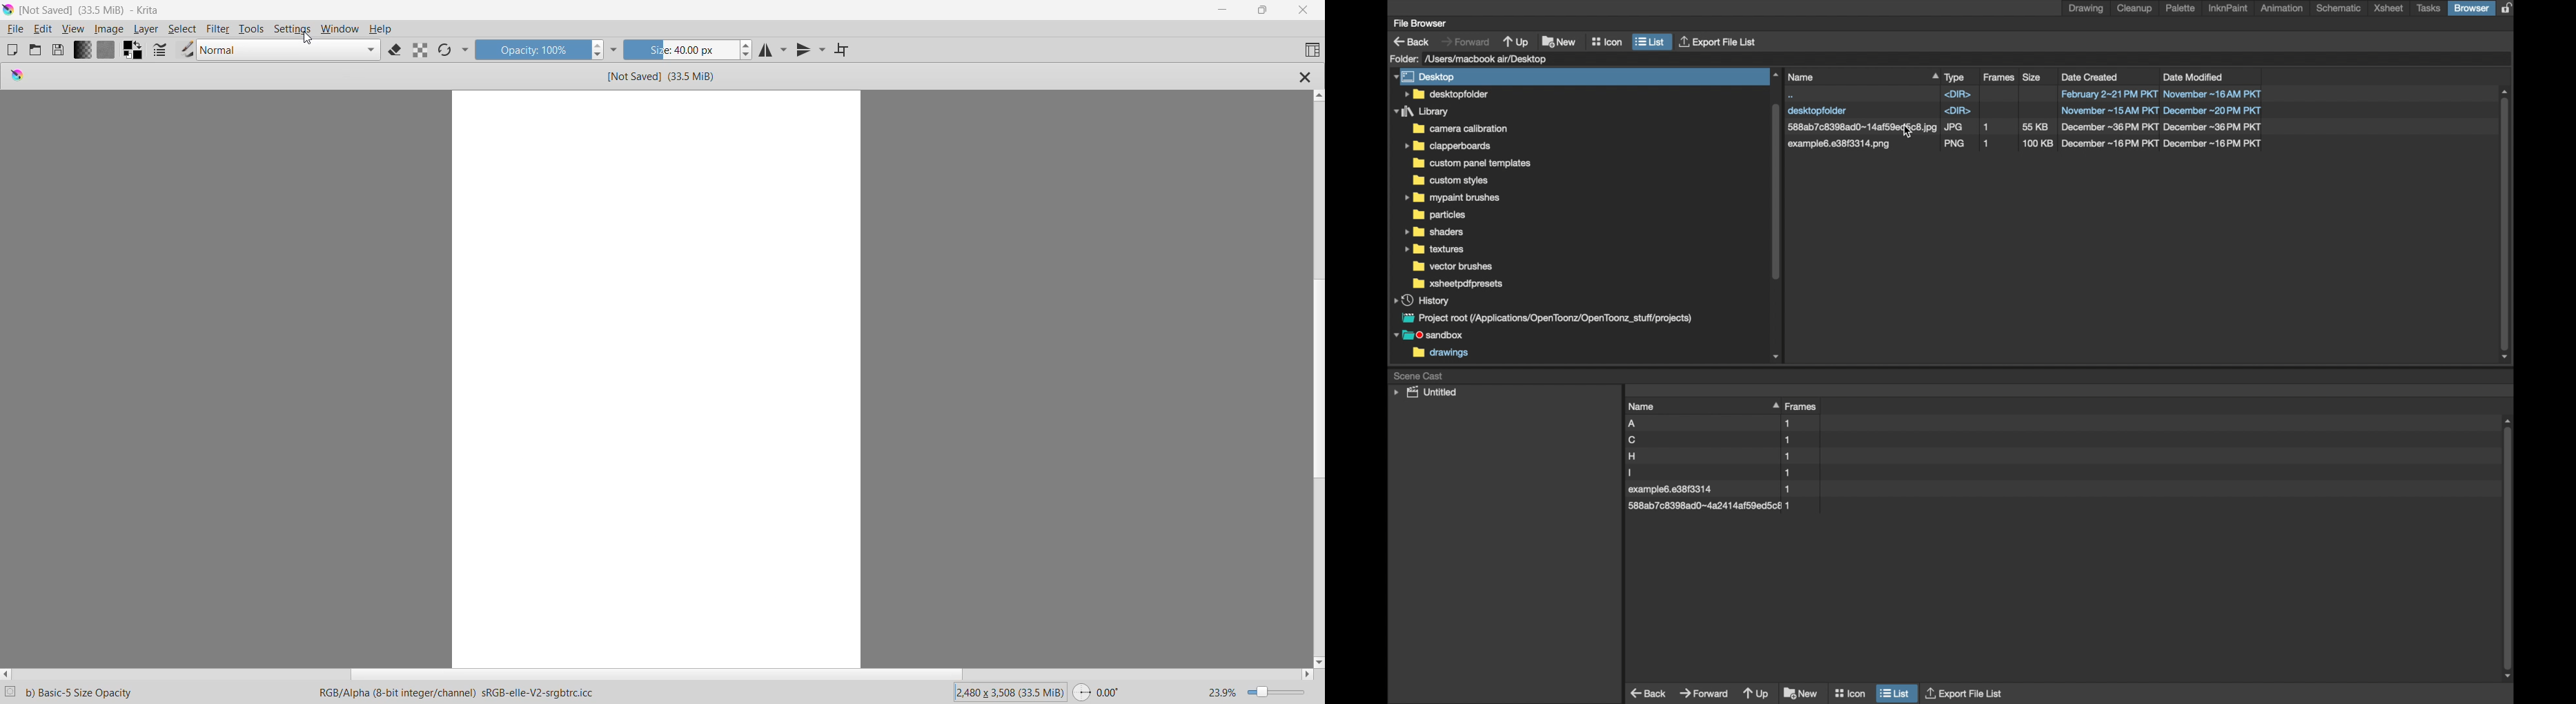 The image size is (2576, 728). Describe the element at coordinates (656, 378) in the screenshot. I see `Canvas` at that location.